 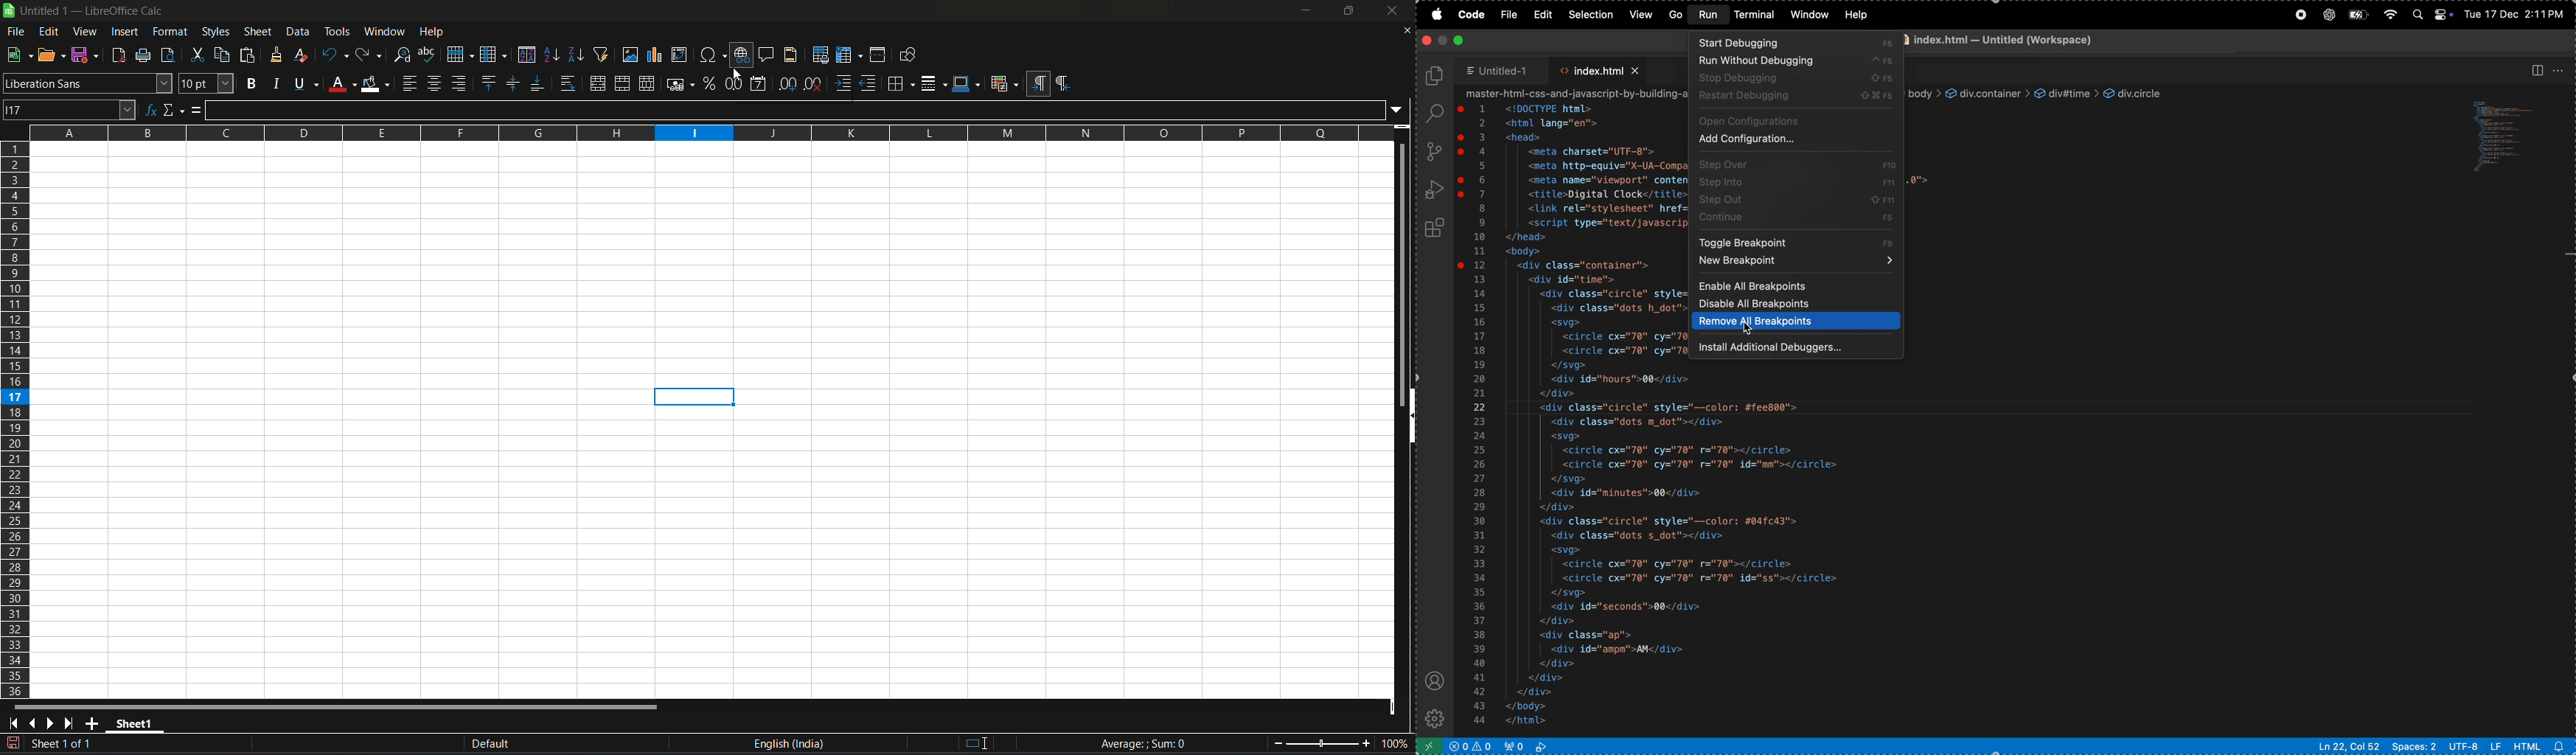 I want to click on insert special charaters, so click(x=711, y=55).